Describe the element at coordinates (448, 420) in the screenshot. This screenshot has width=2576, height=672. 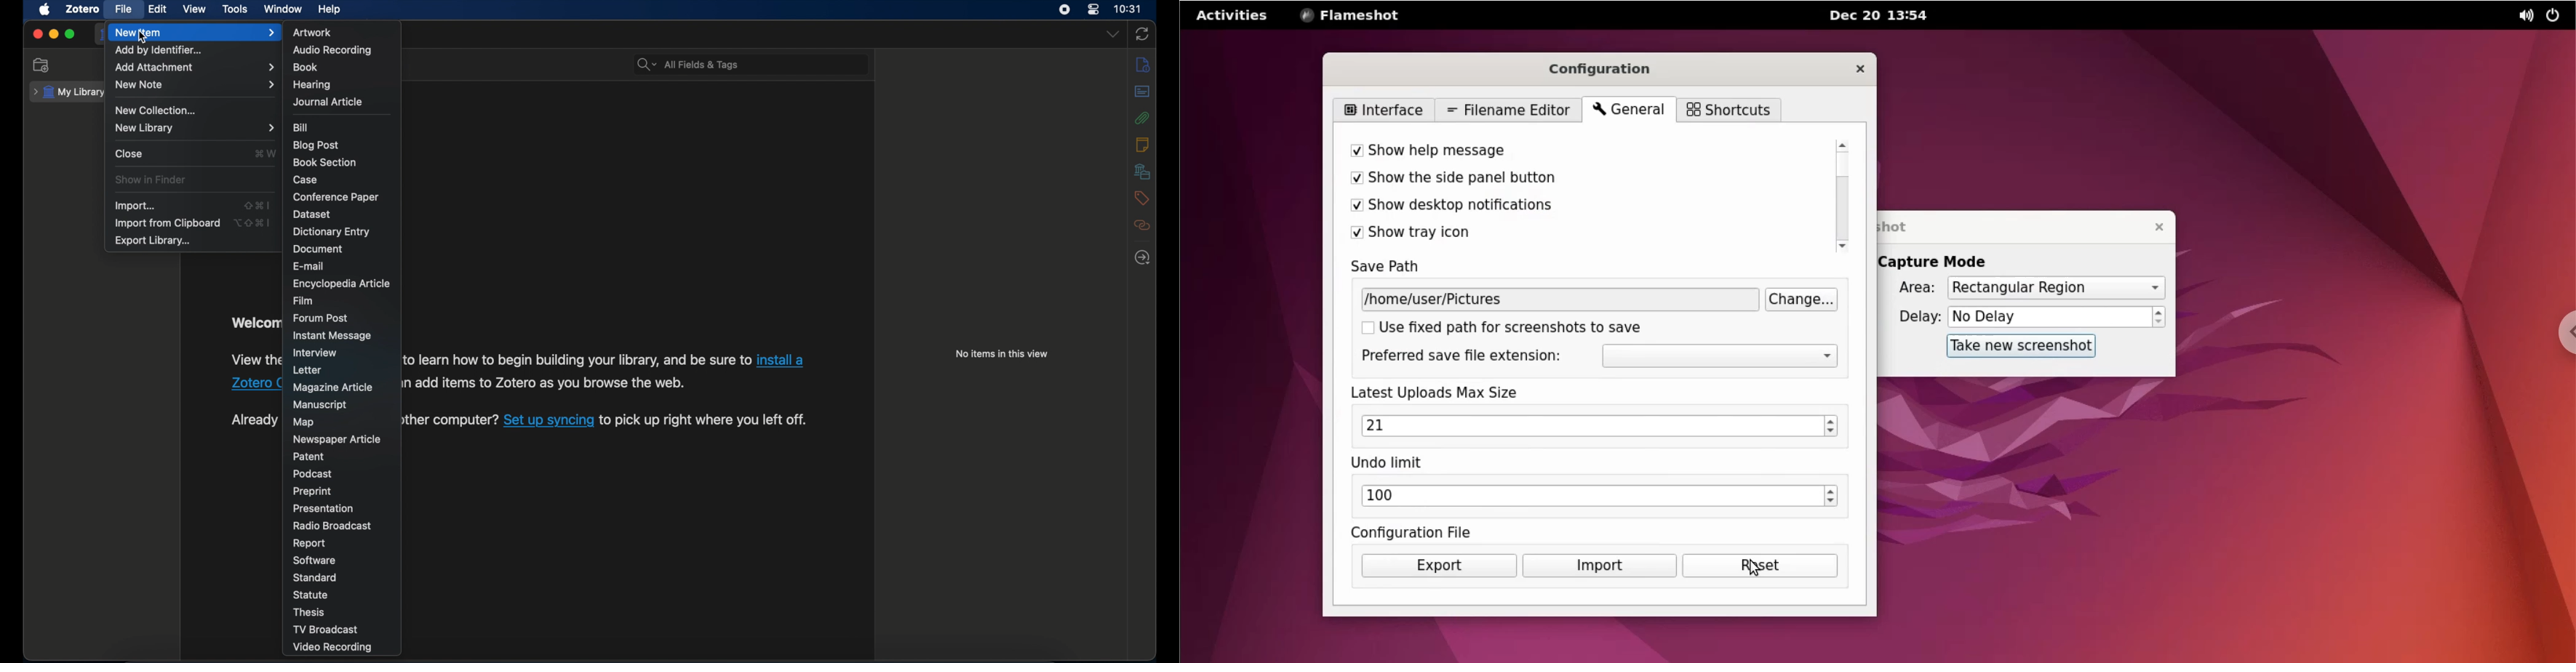
I see `` at that location.